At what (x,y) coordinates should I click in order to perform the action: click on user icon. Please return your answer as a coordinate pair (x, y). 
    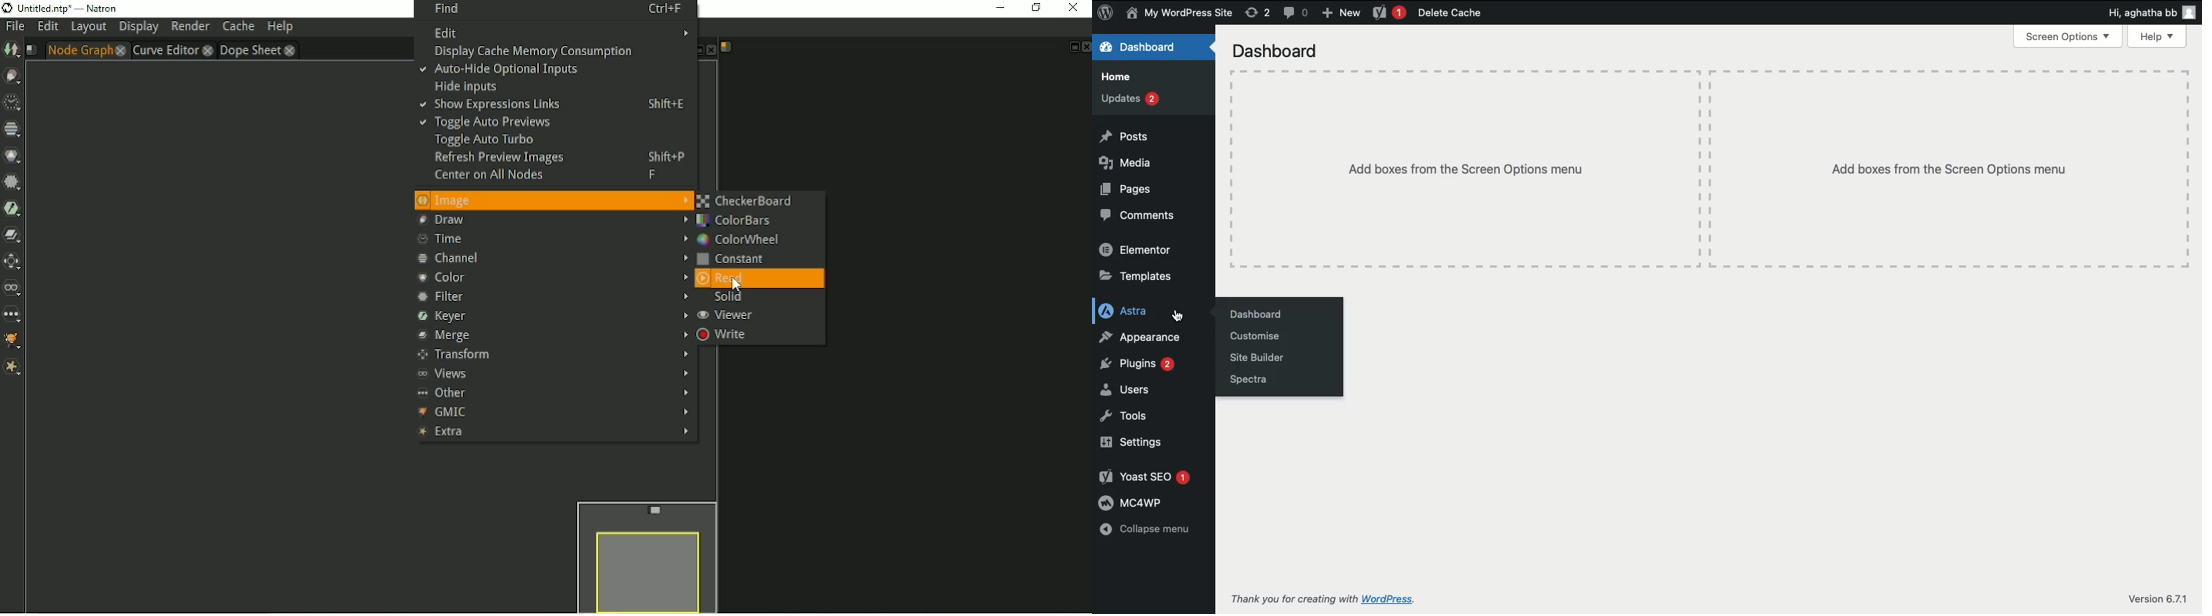
    Looking at the image, I should click on (2188, 14).